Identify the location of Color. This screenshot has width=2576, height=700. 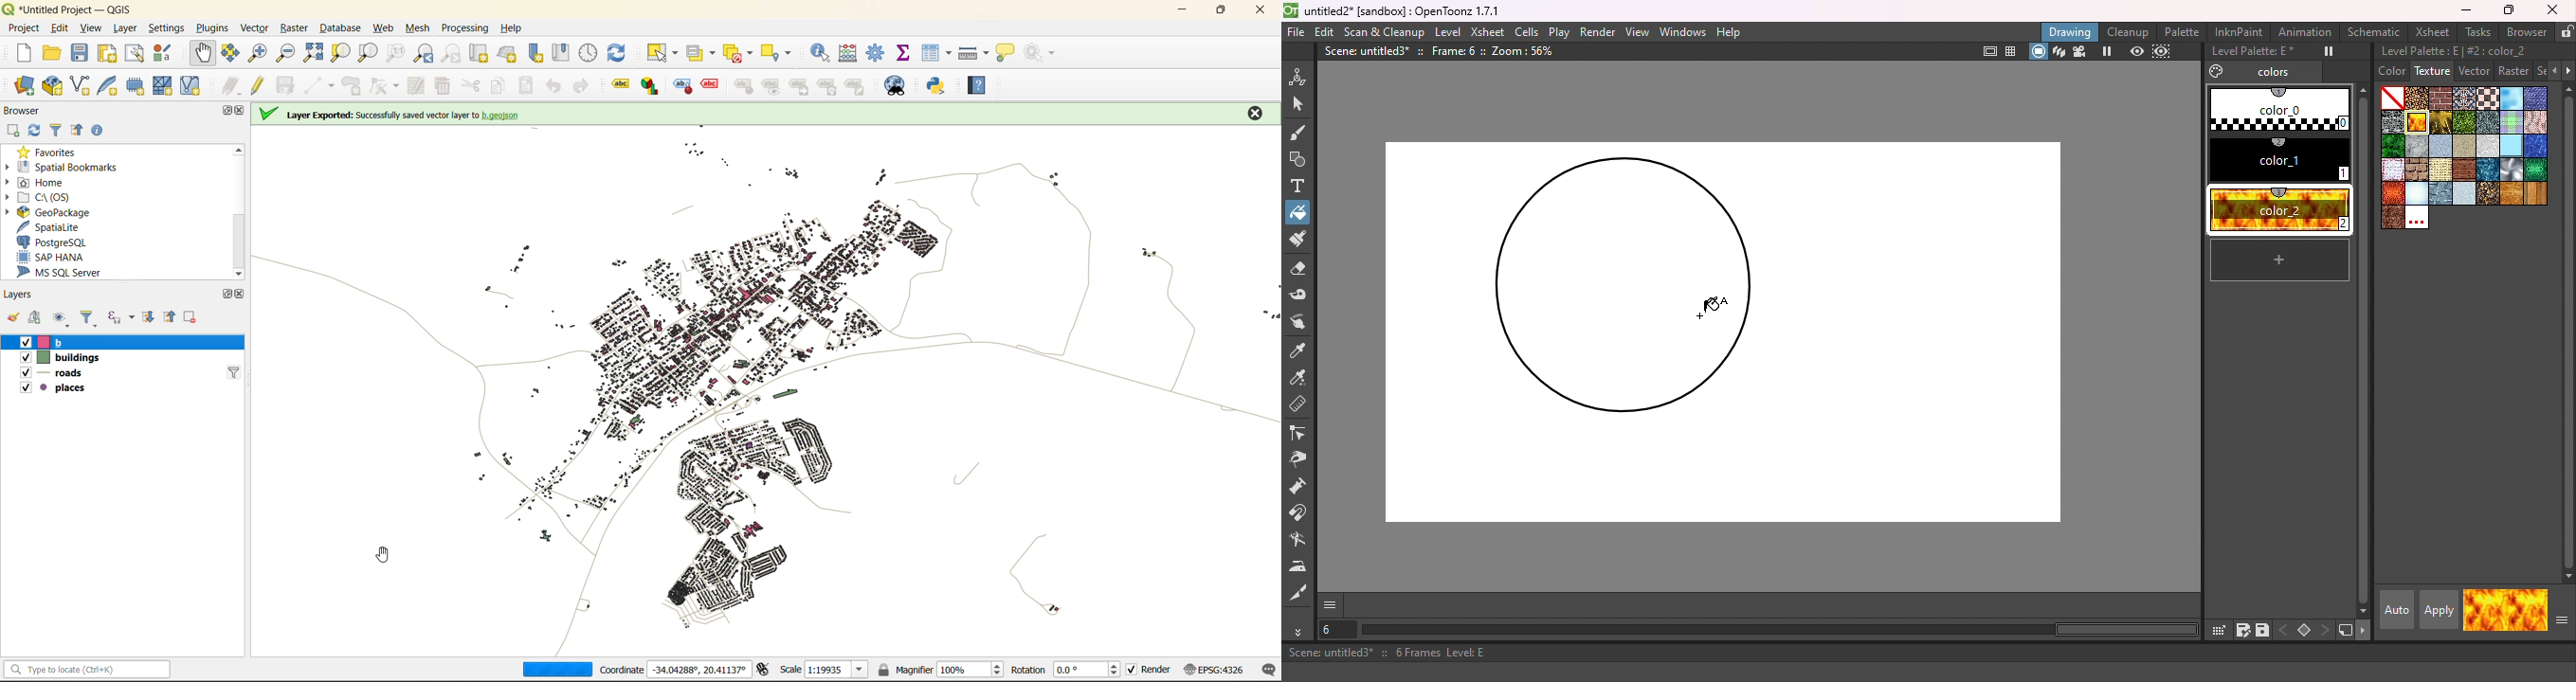
(2386, 72).